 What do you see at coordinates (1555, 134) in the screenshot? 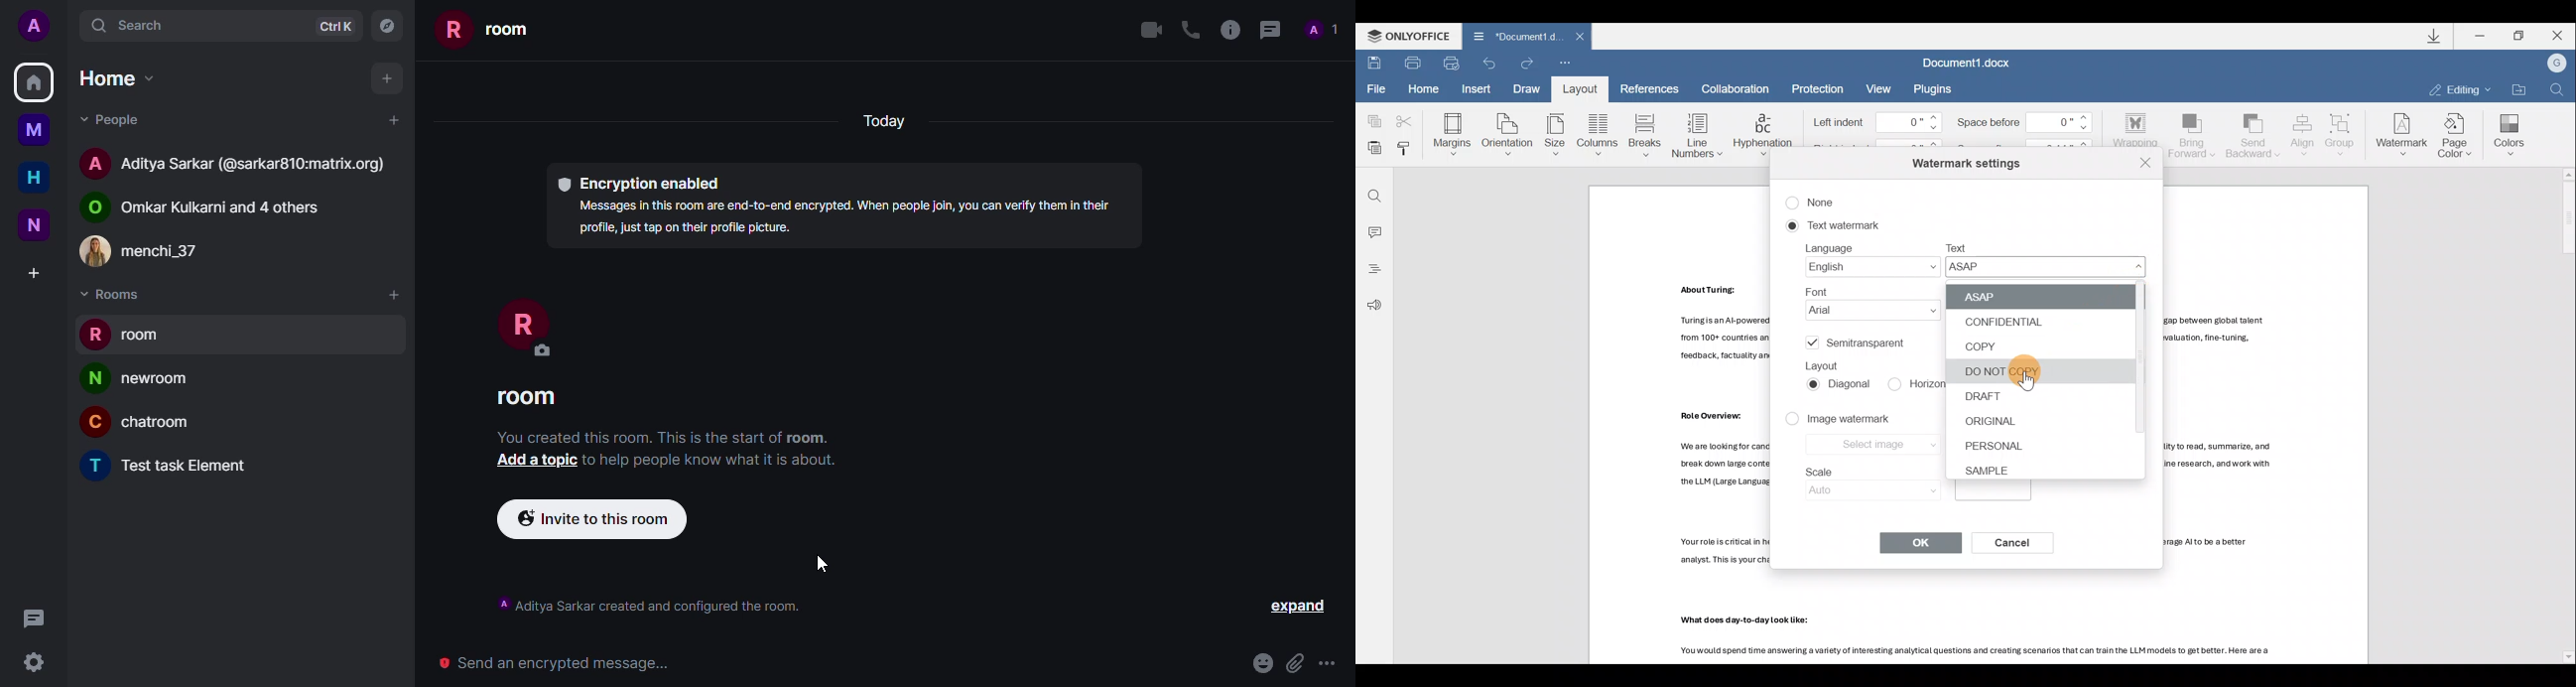
I see `Size` at bounding box center [1555, 134].